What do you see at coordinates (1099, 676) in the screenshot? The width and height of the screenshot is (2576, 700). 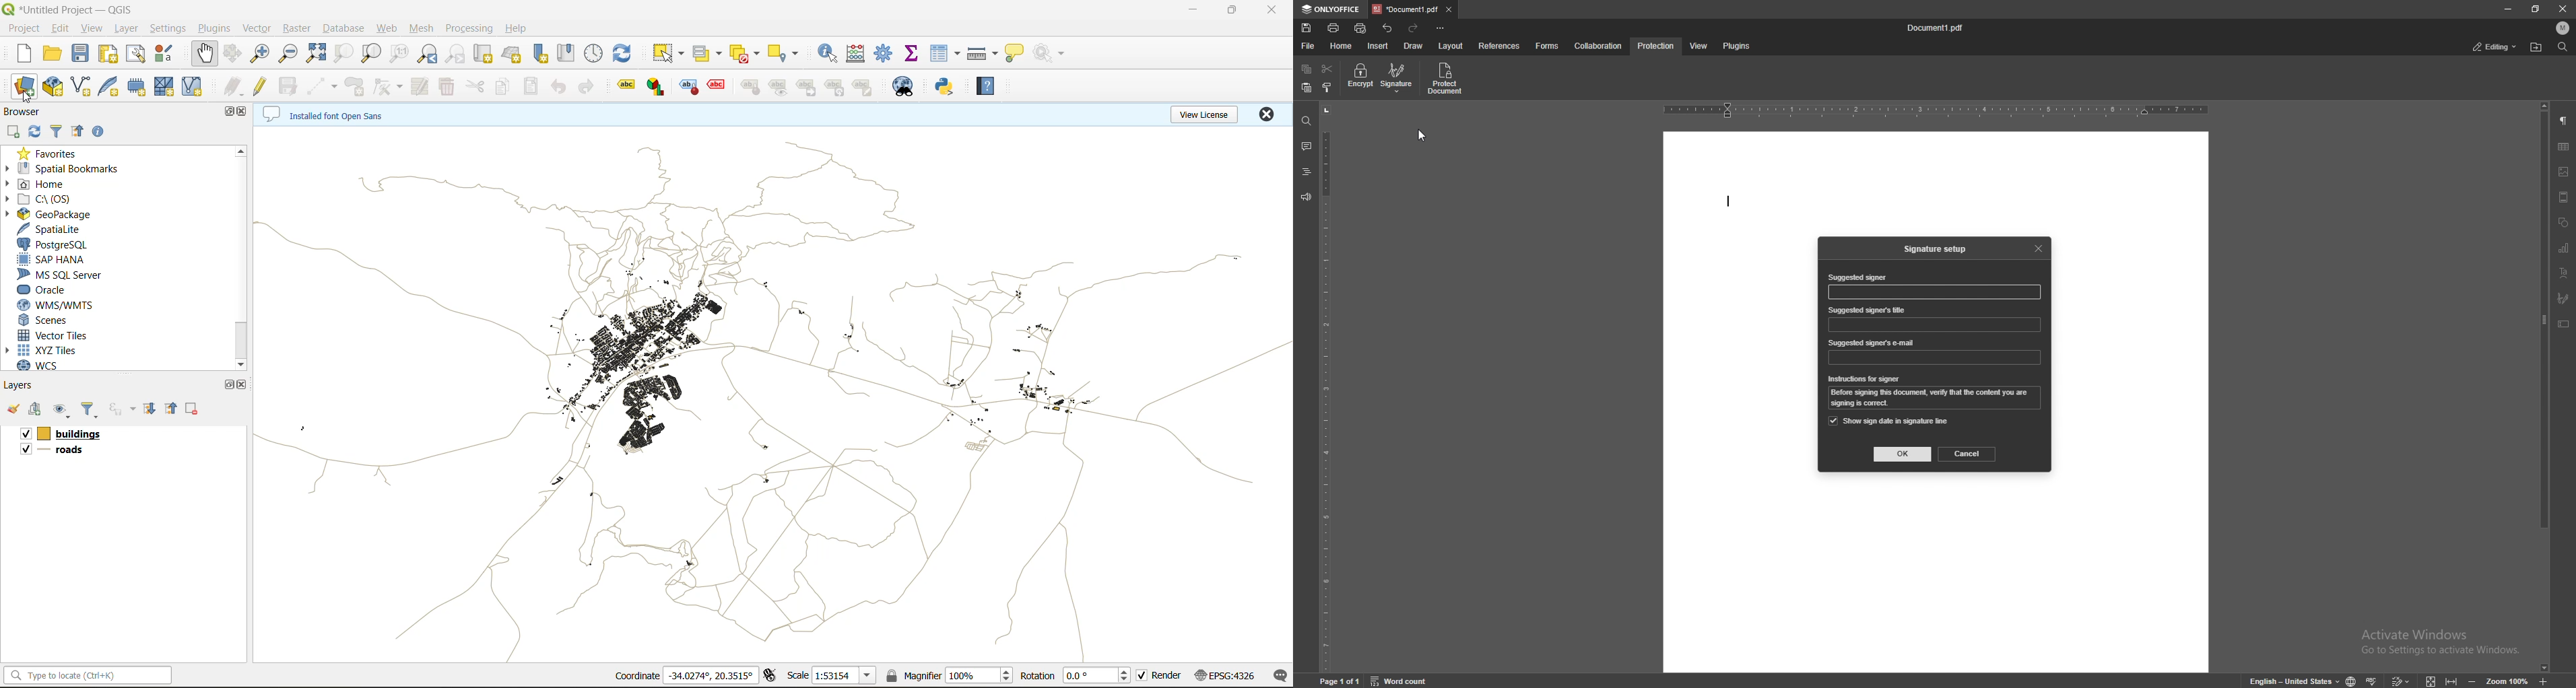 I see `rotation` at bounding box center [1099, 676].